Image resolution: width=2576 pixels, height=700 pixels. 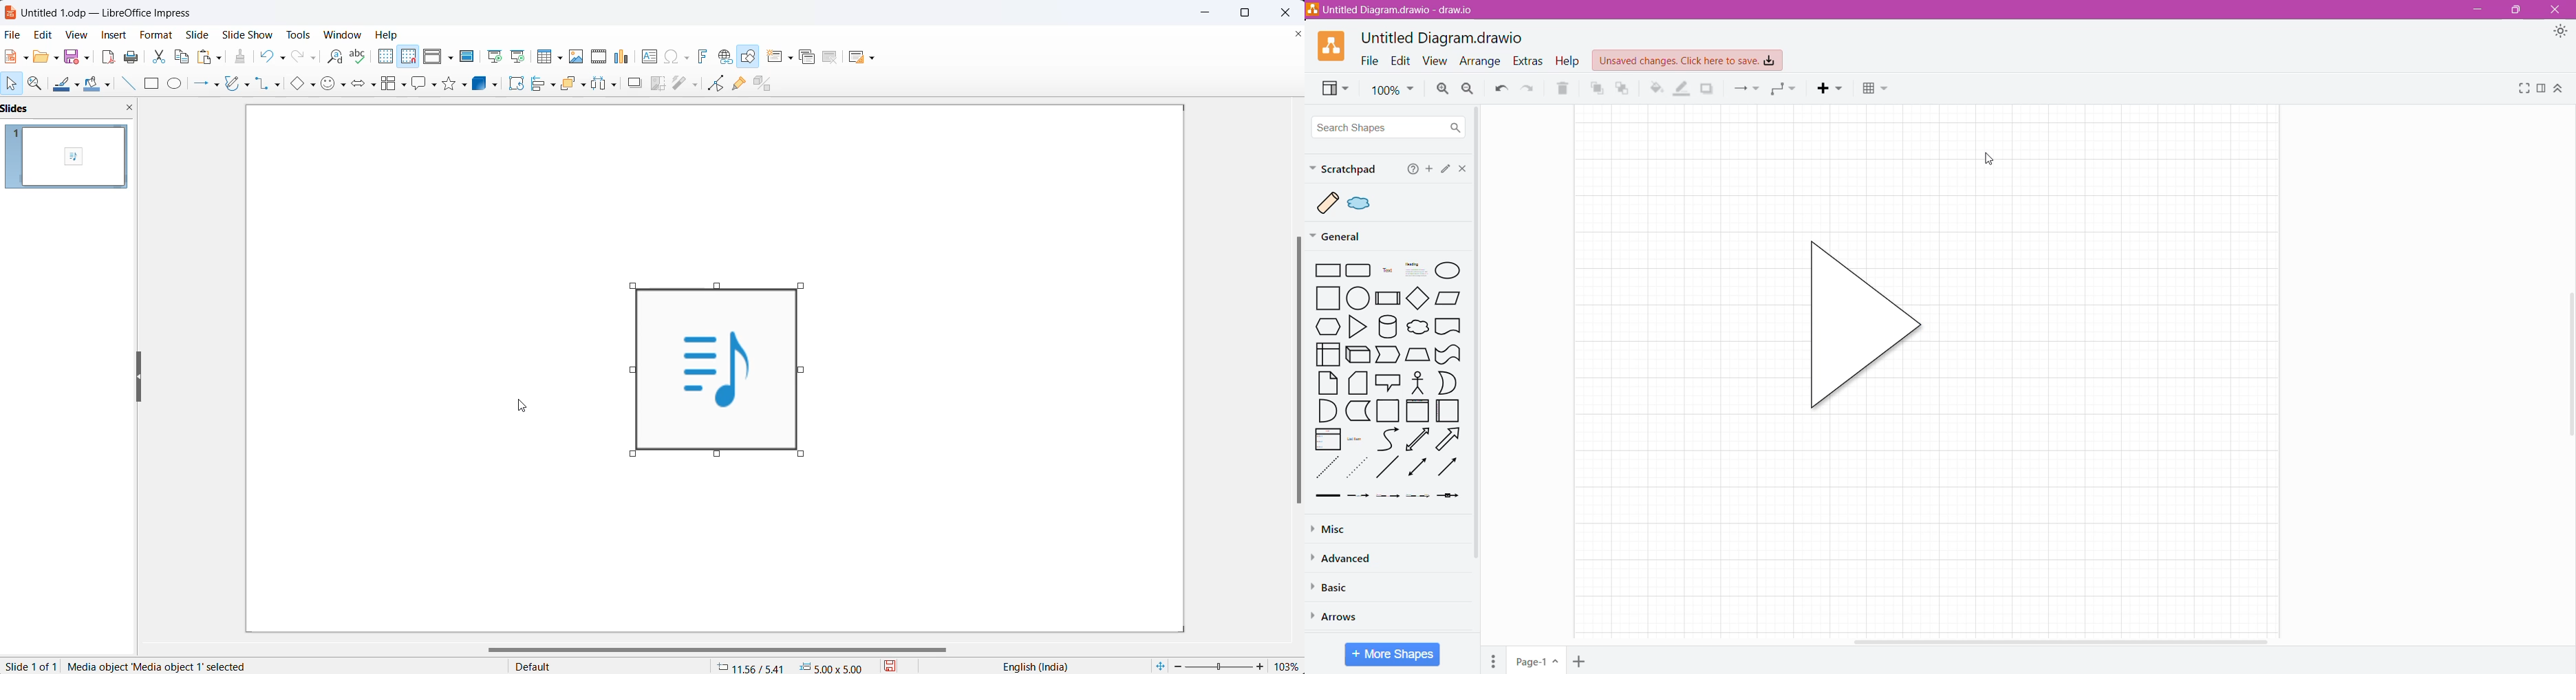 What do you see at coordinates (1436, 60) in the screenshot?
I see `View` at bounding box center [1436, 60].